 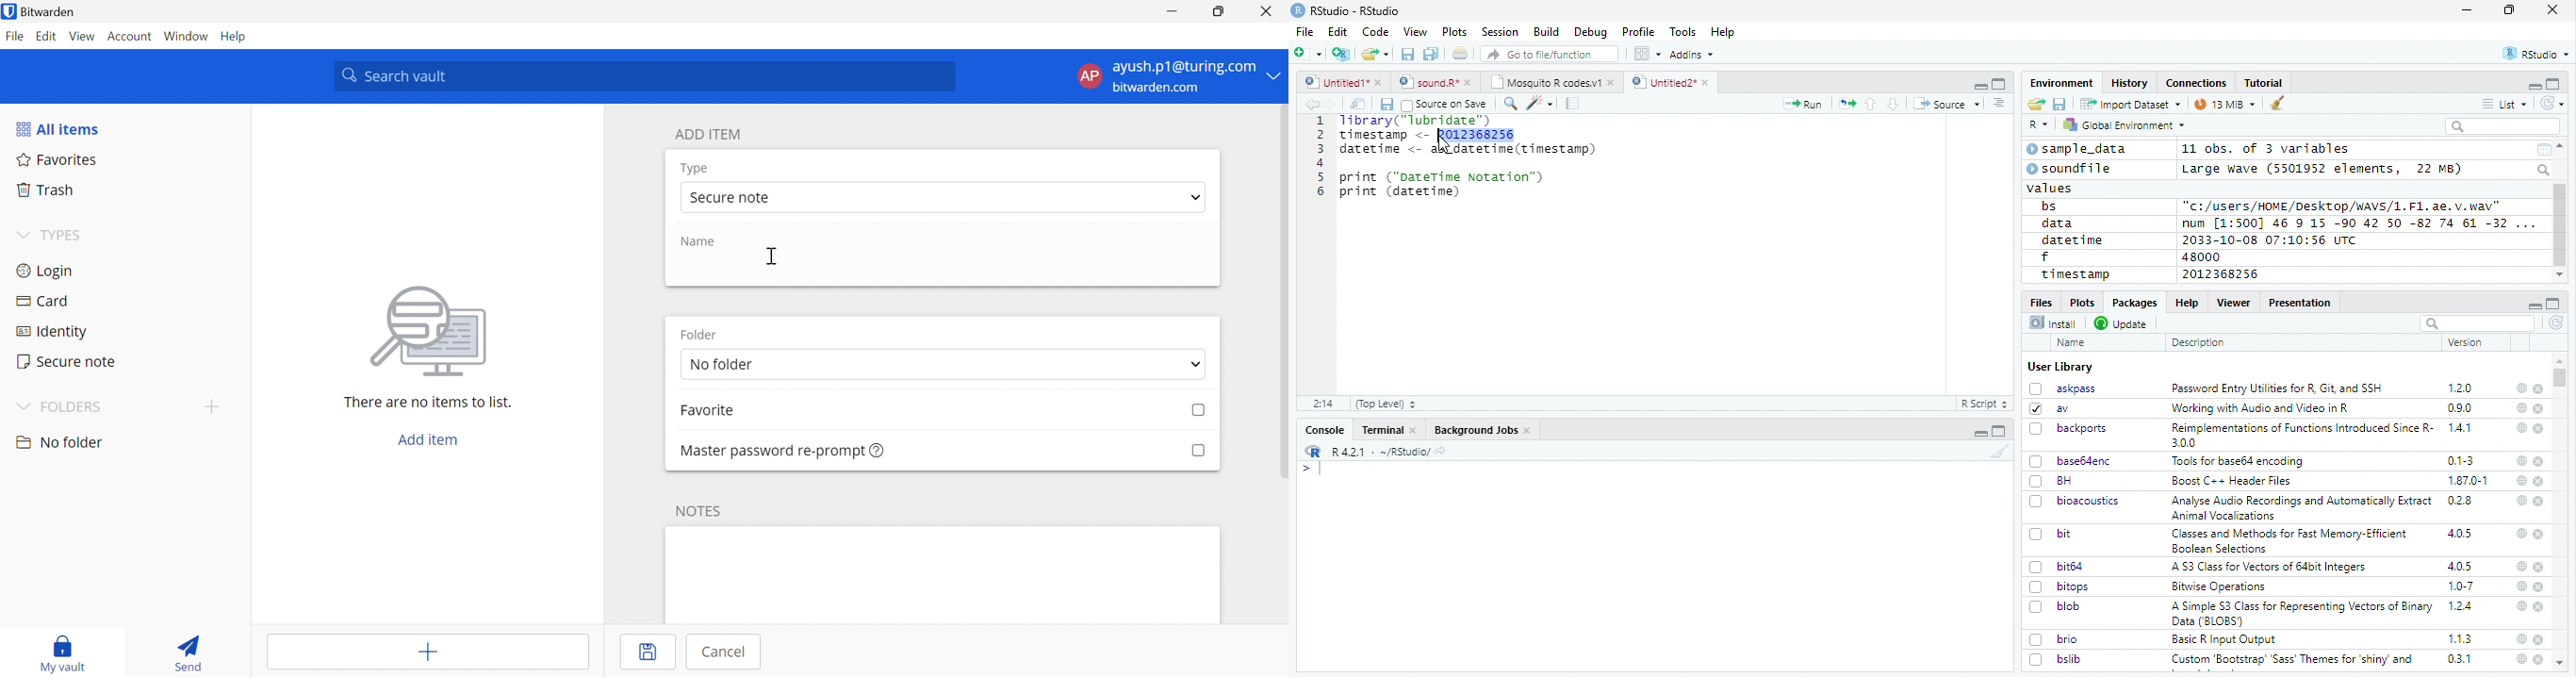 I want to click on 1.4.1, so click(x=2461, y=427).